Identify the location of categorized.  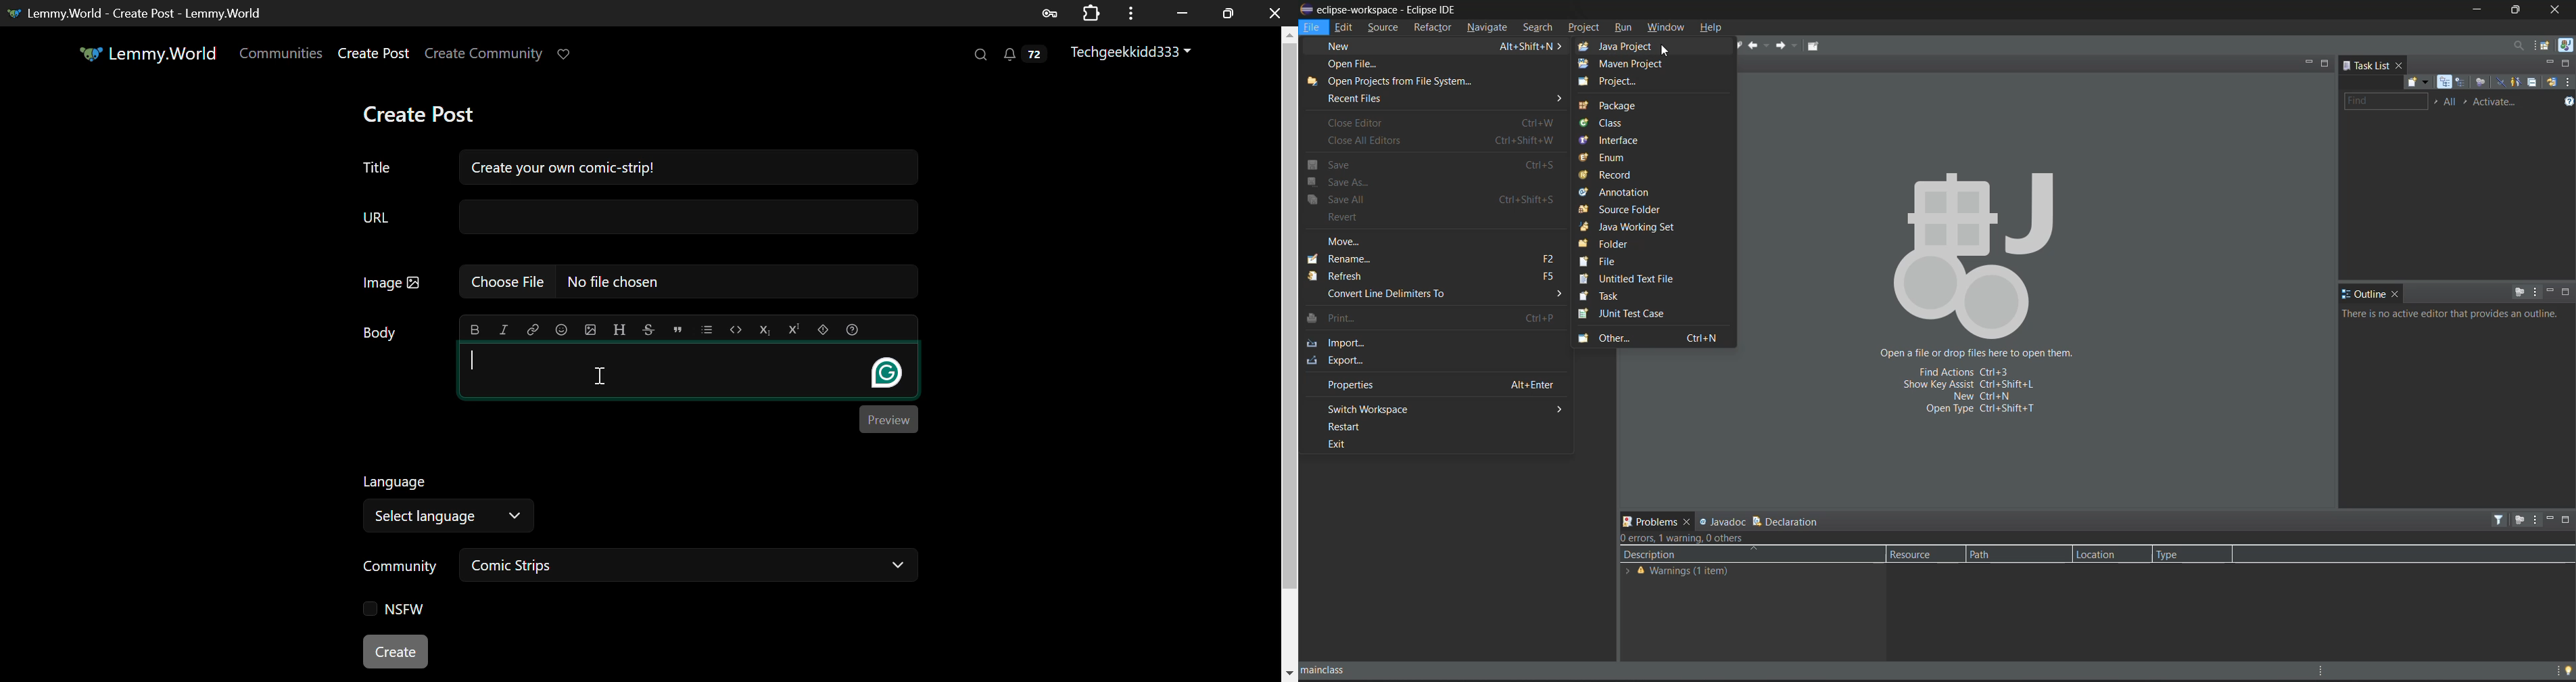
(2446, 82).